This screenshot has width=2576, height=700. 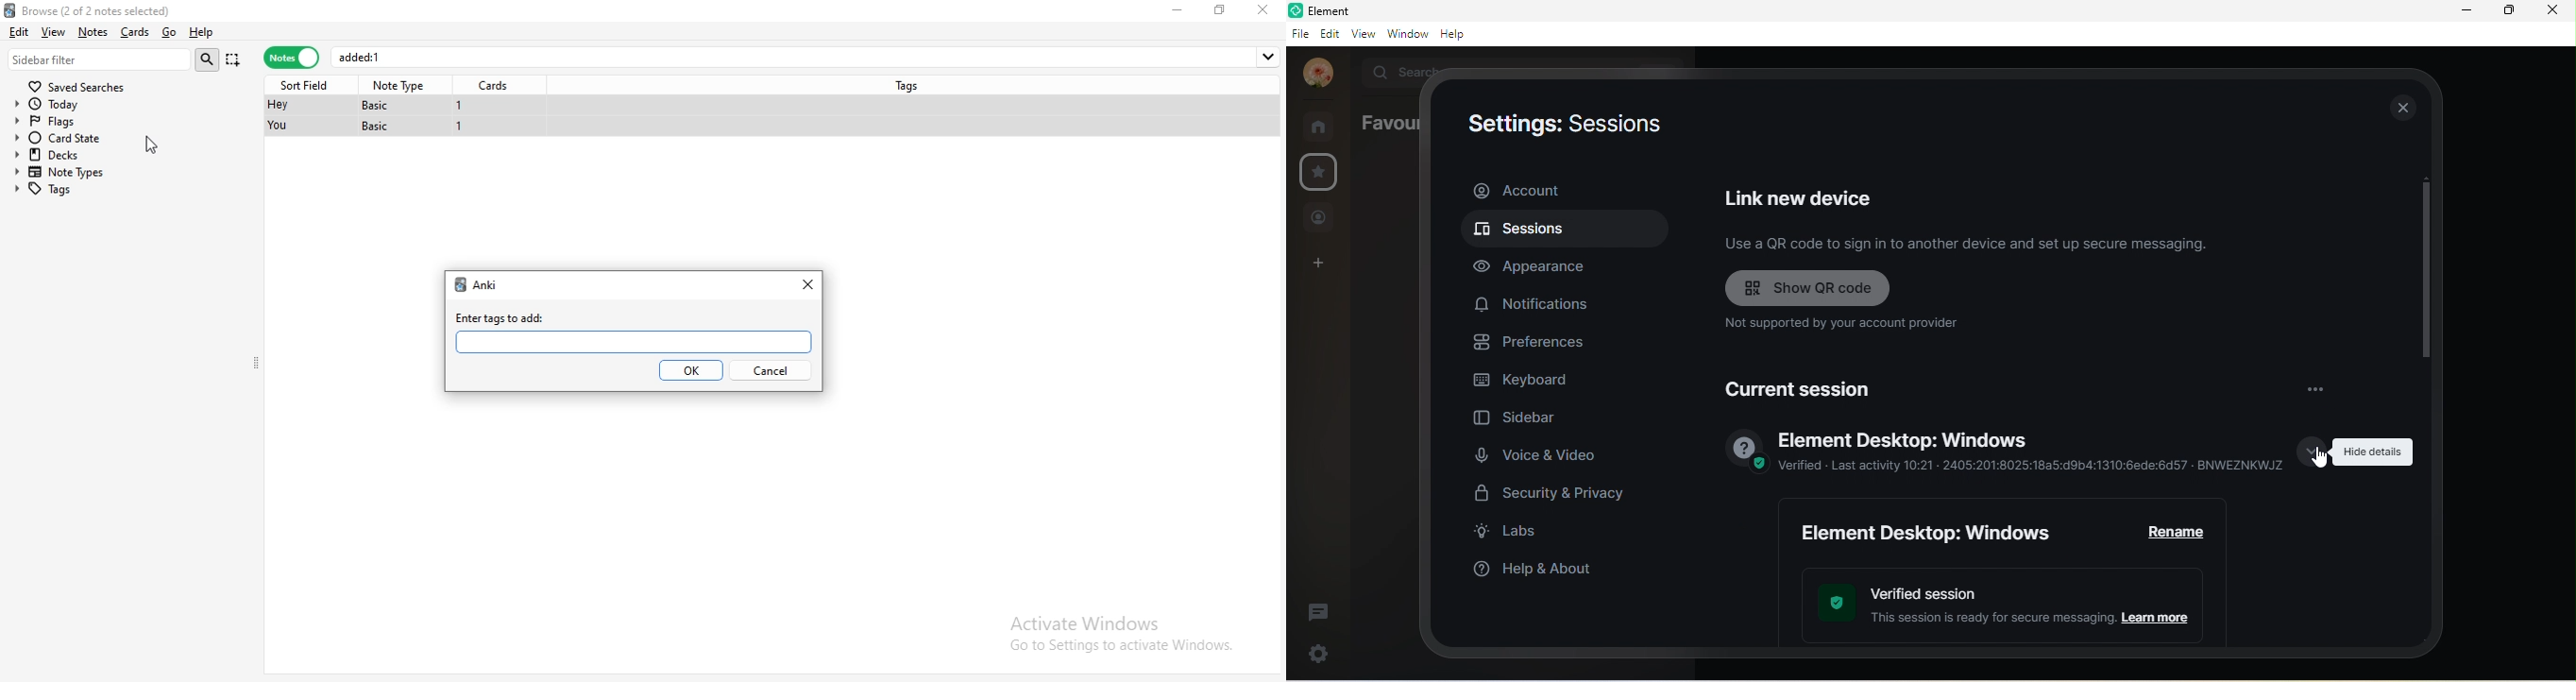 What do you see at coordinates (92, 32) in the screenshot?
I see `notes` at bounding box center [92, 32].